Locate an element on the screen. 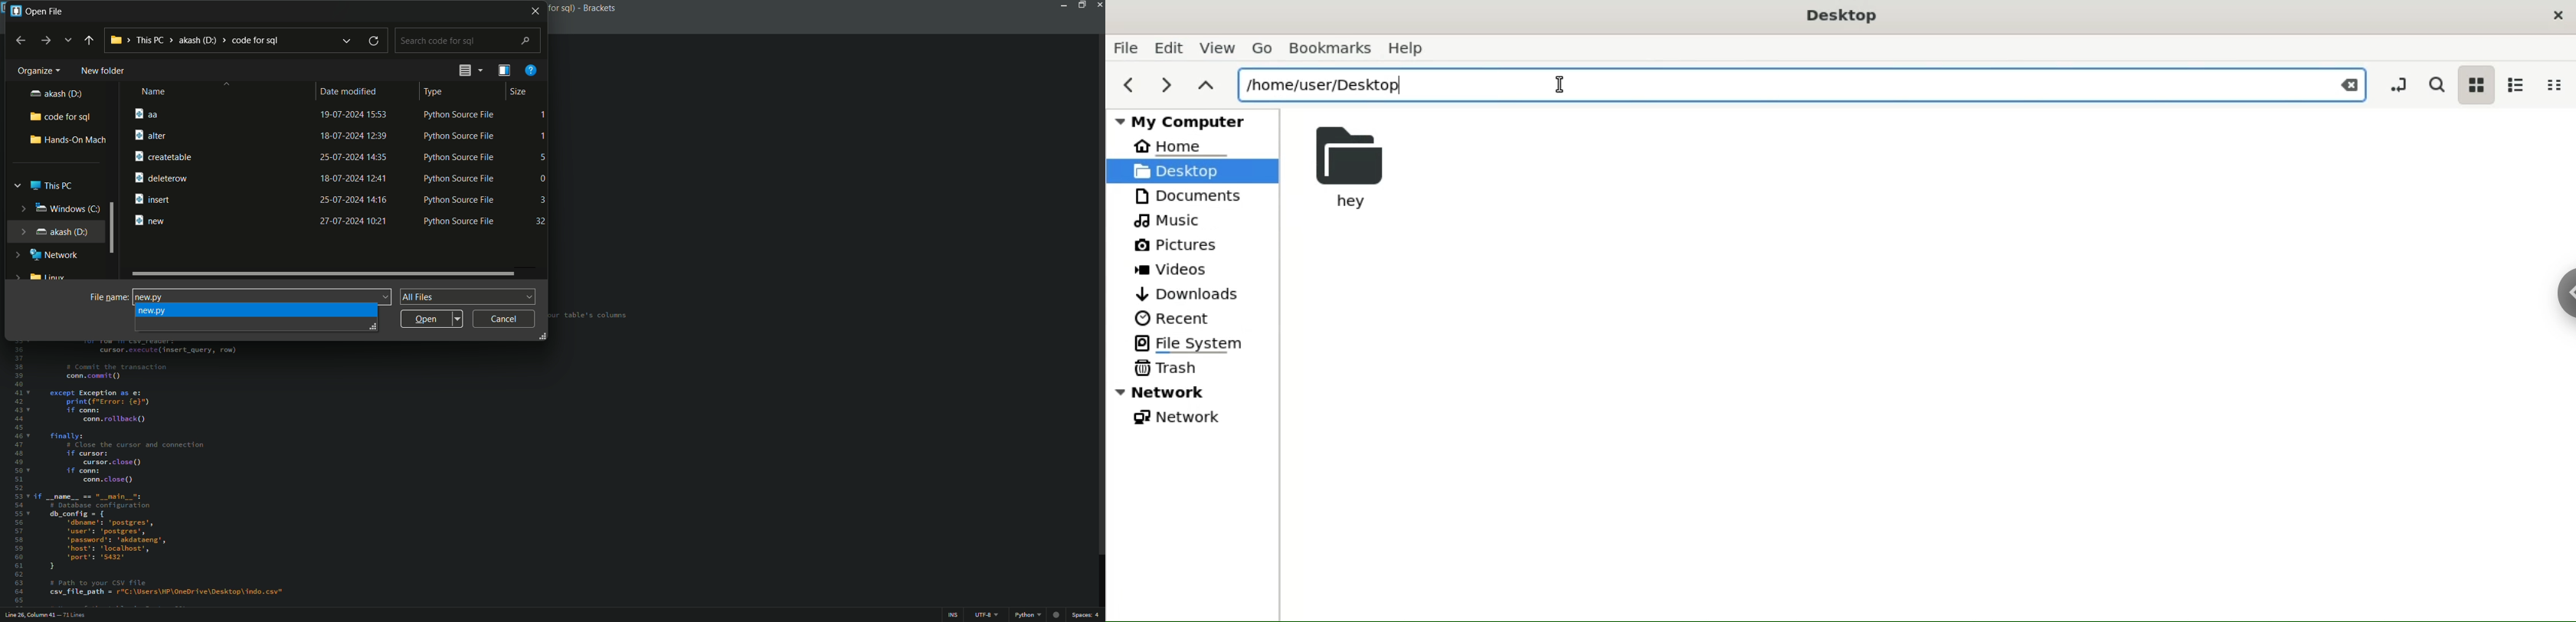 The height and width of the screenshot is (644, 2576). Python Source File is located at coordinates (458, 178).